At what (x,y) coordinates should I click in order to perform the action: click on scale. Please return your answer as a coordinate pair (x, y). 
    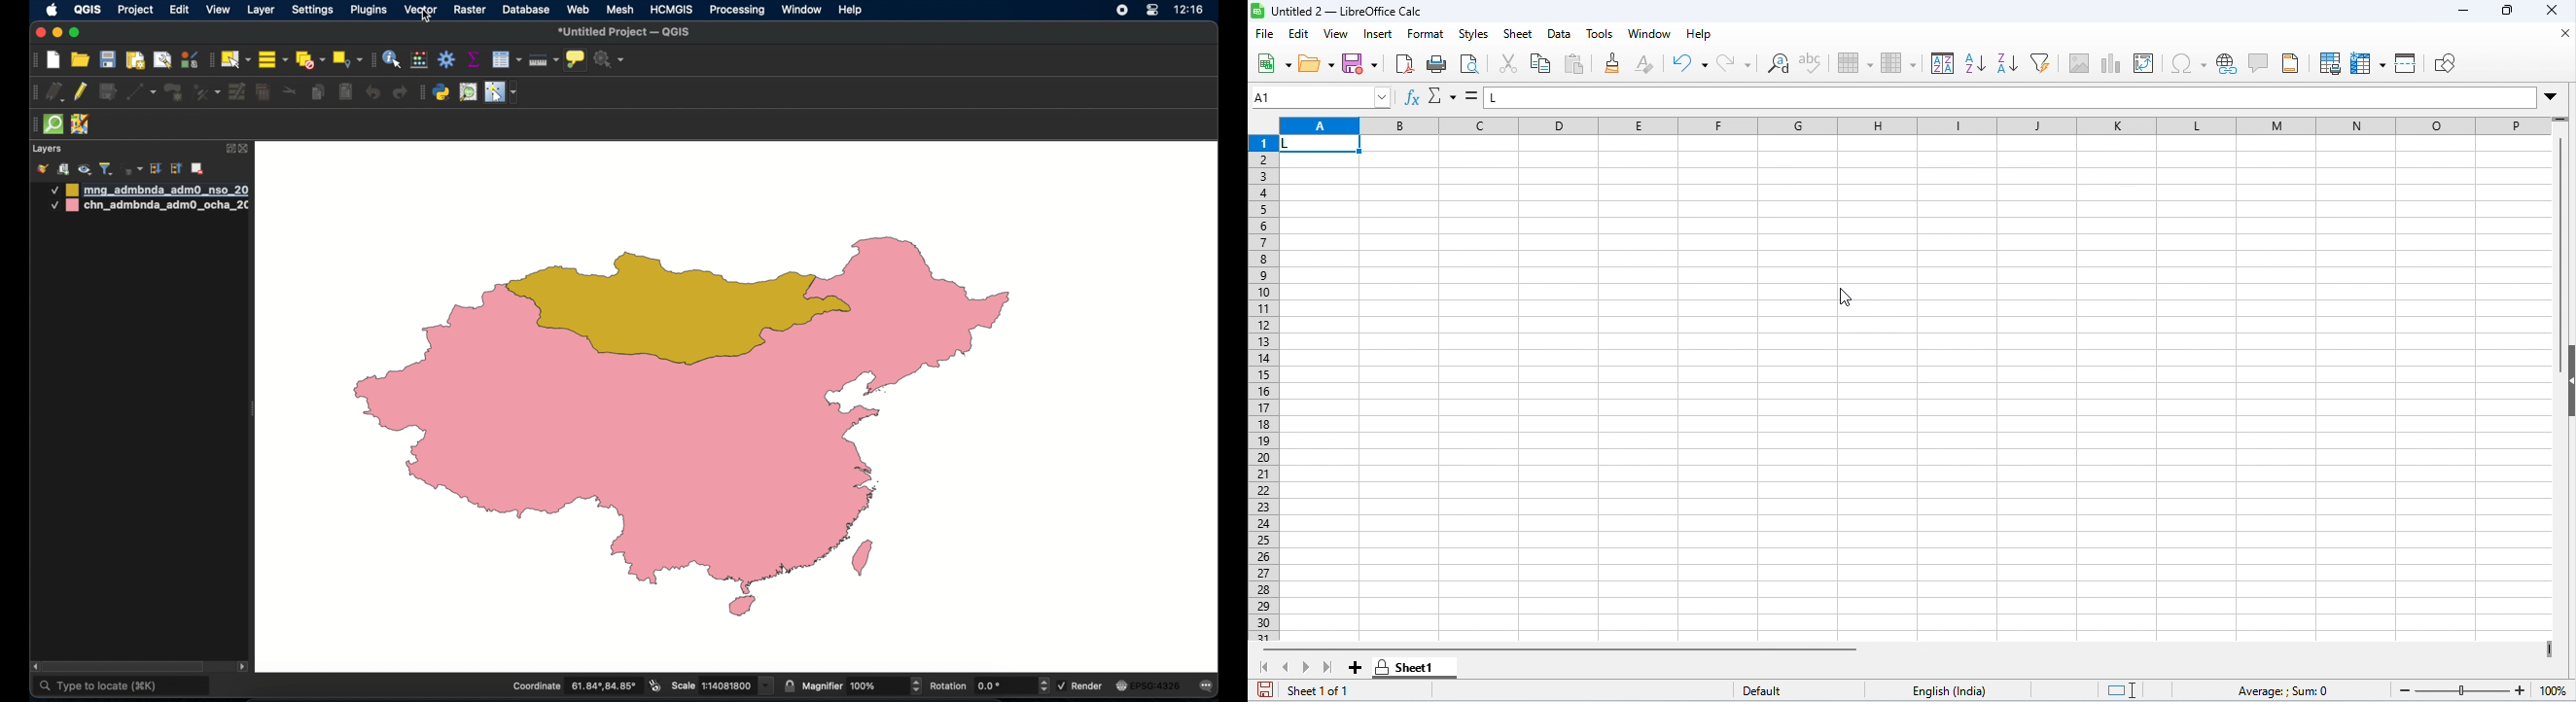
    Looking at the image, I should click on (722, 684).